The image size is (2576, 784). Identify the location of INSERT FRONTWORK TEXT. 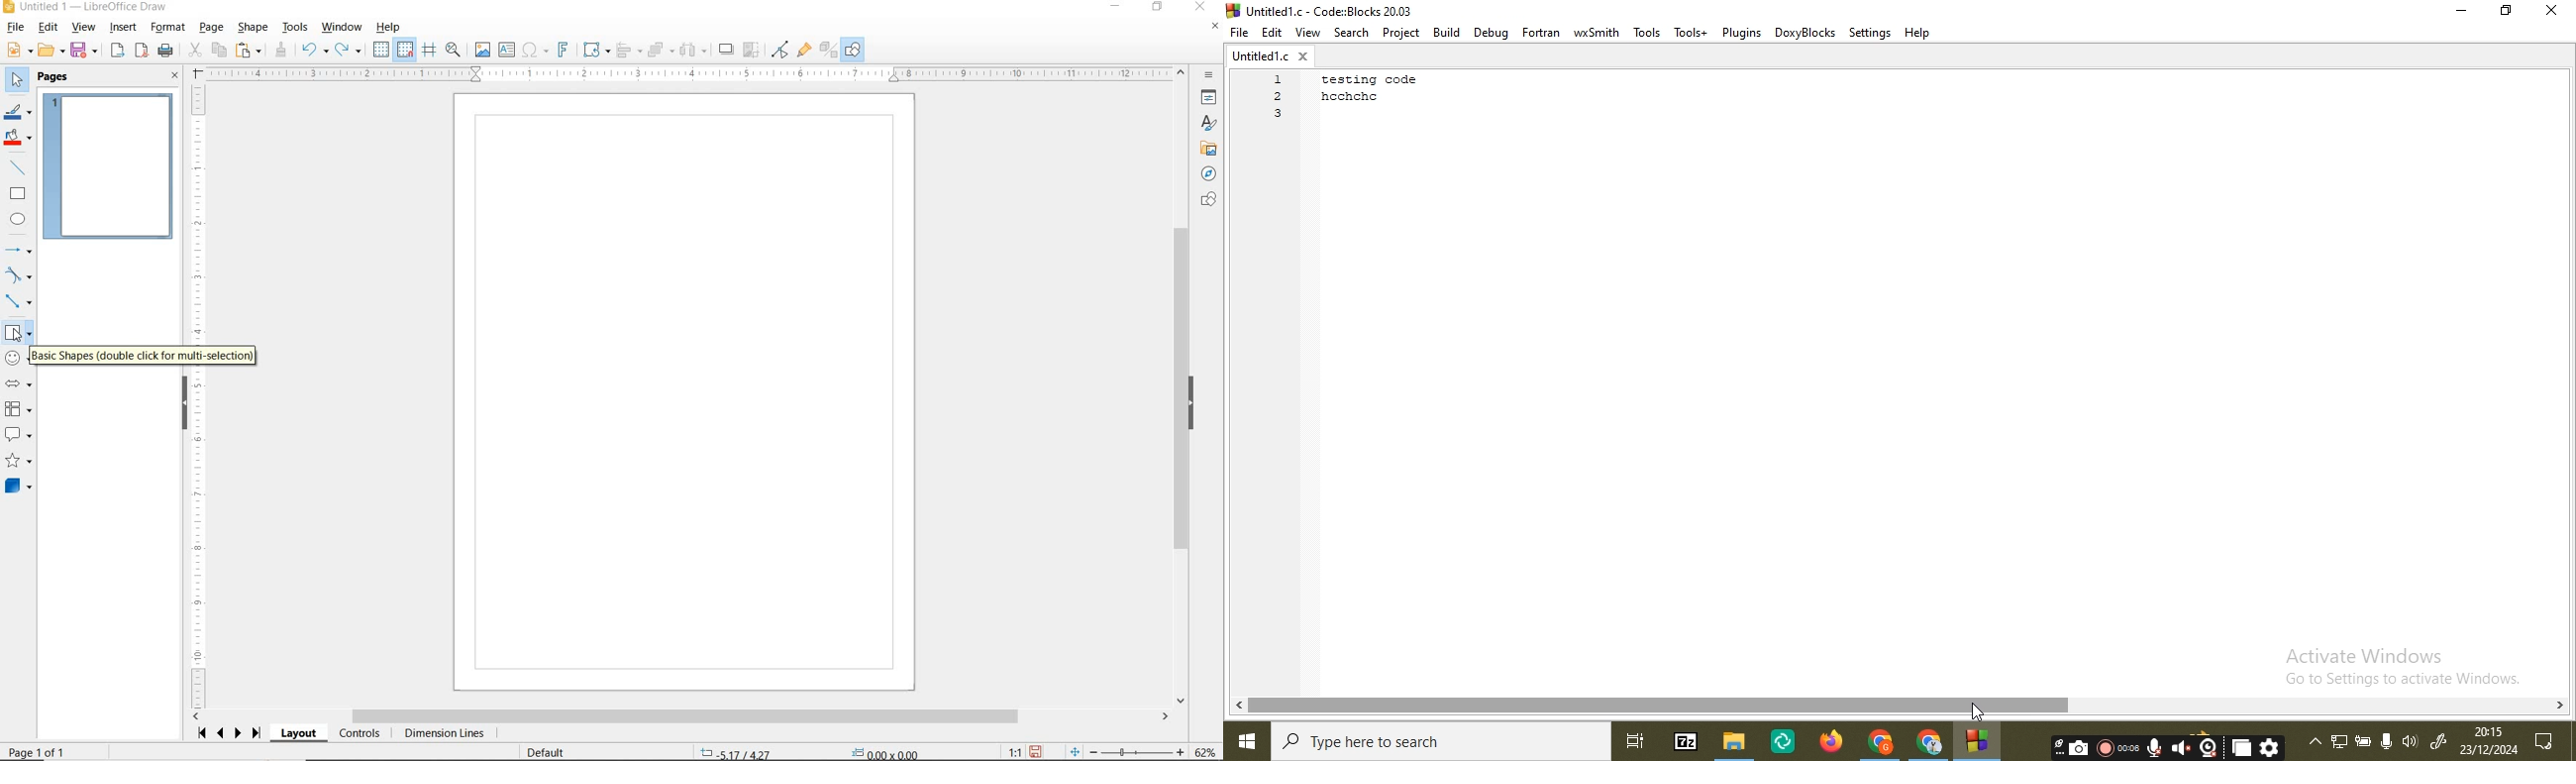
(562, 50).